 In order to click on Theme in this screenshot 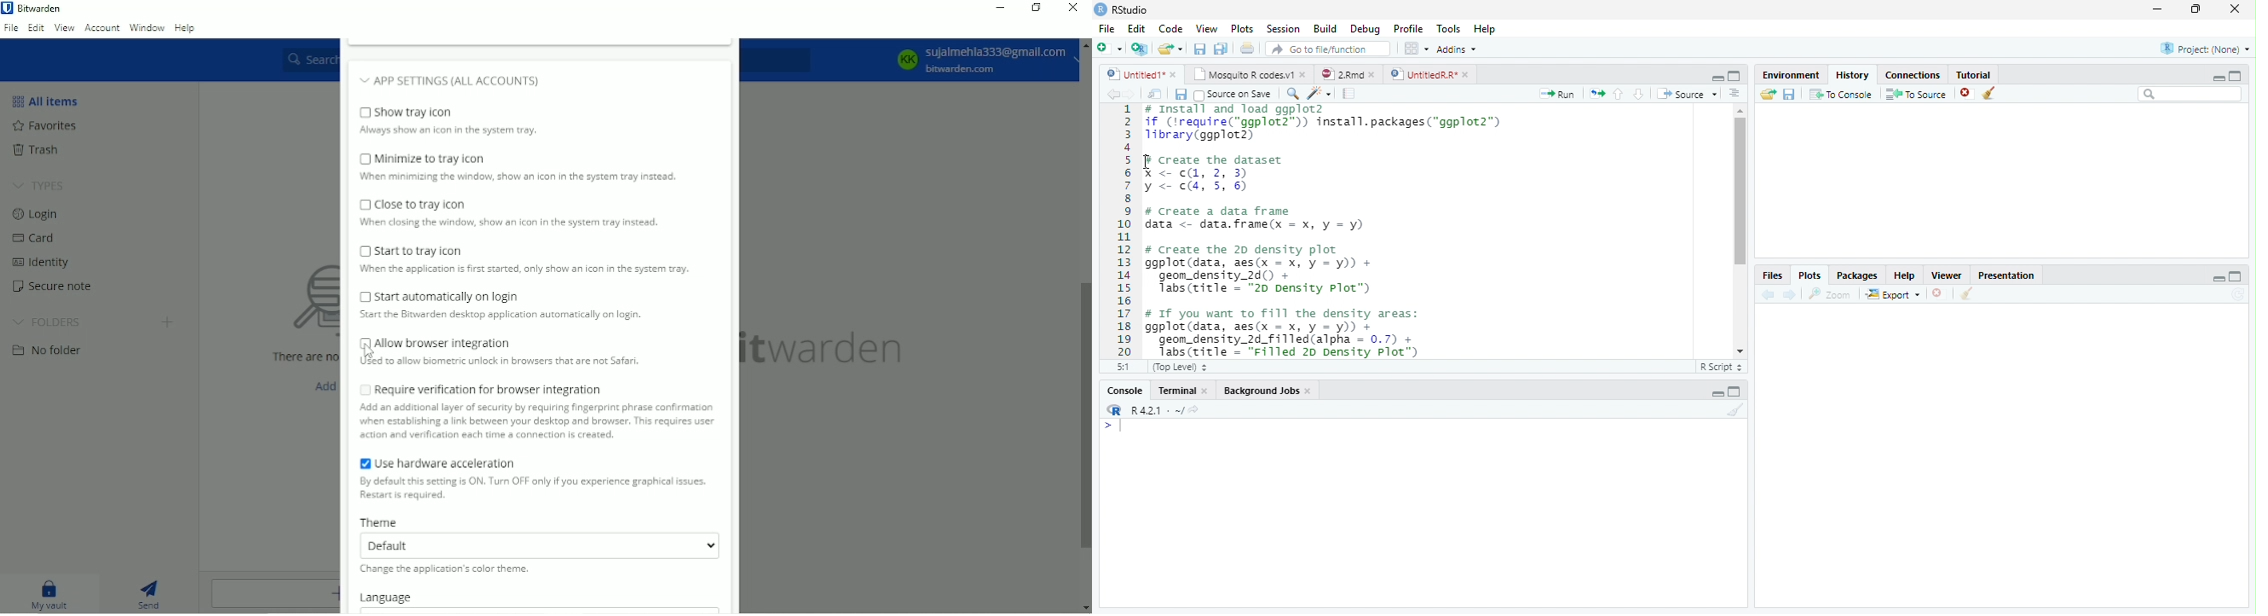, I will do `click(380, 521)`.